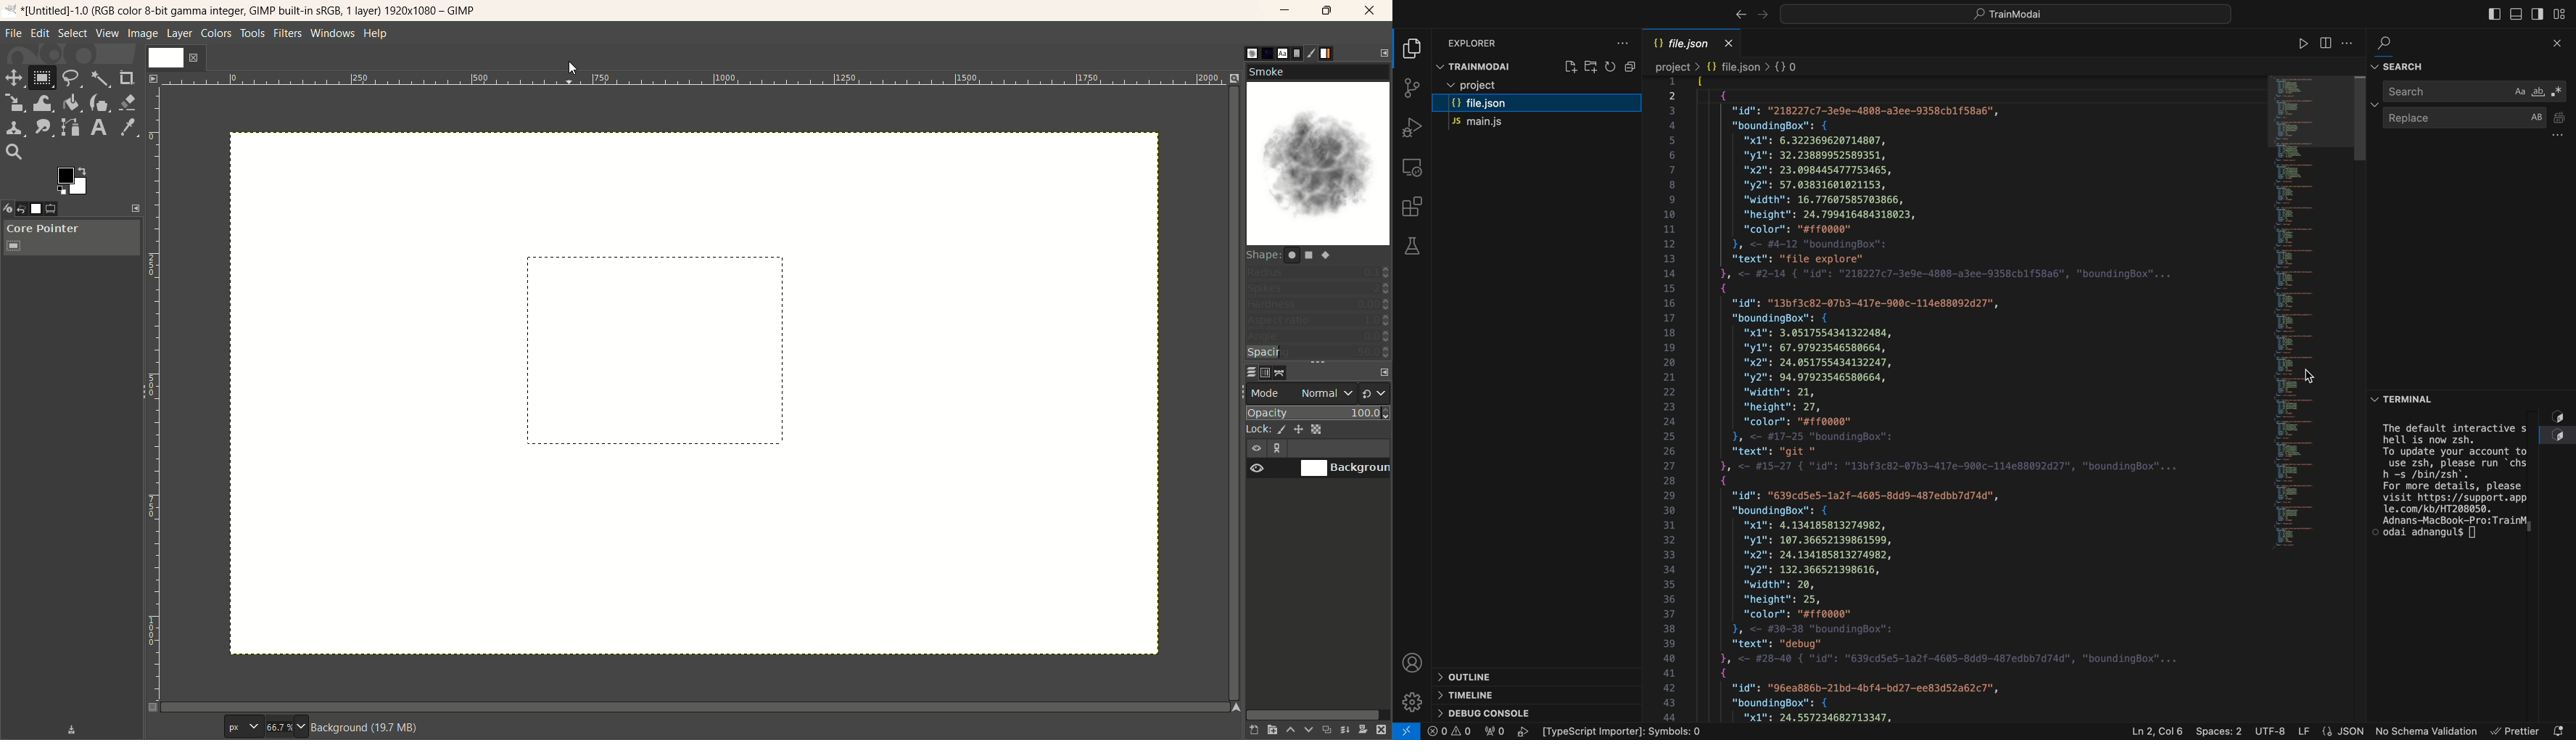 The height and width of the screenshot is (756, 2576). I want to click on tests, so click(1411, 246).